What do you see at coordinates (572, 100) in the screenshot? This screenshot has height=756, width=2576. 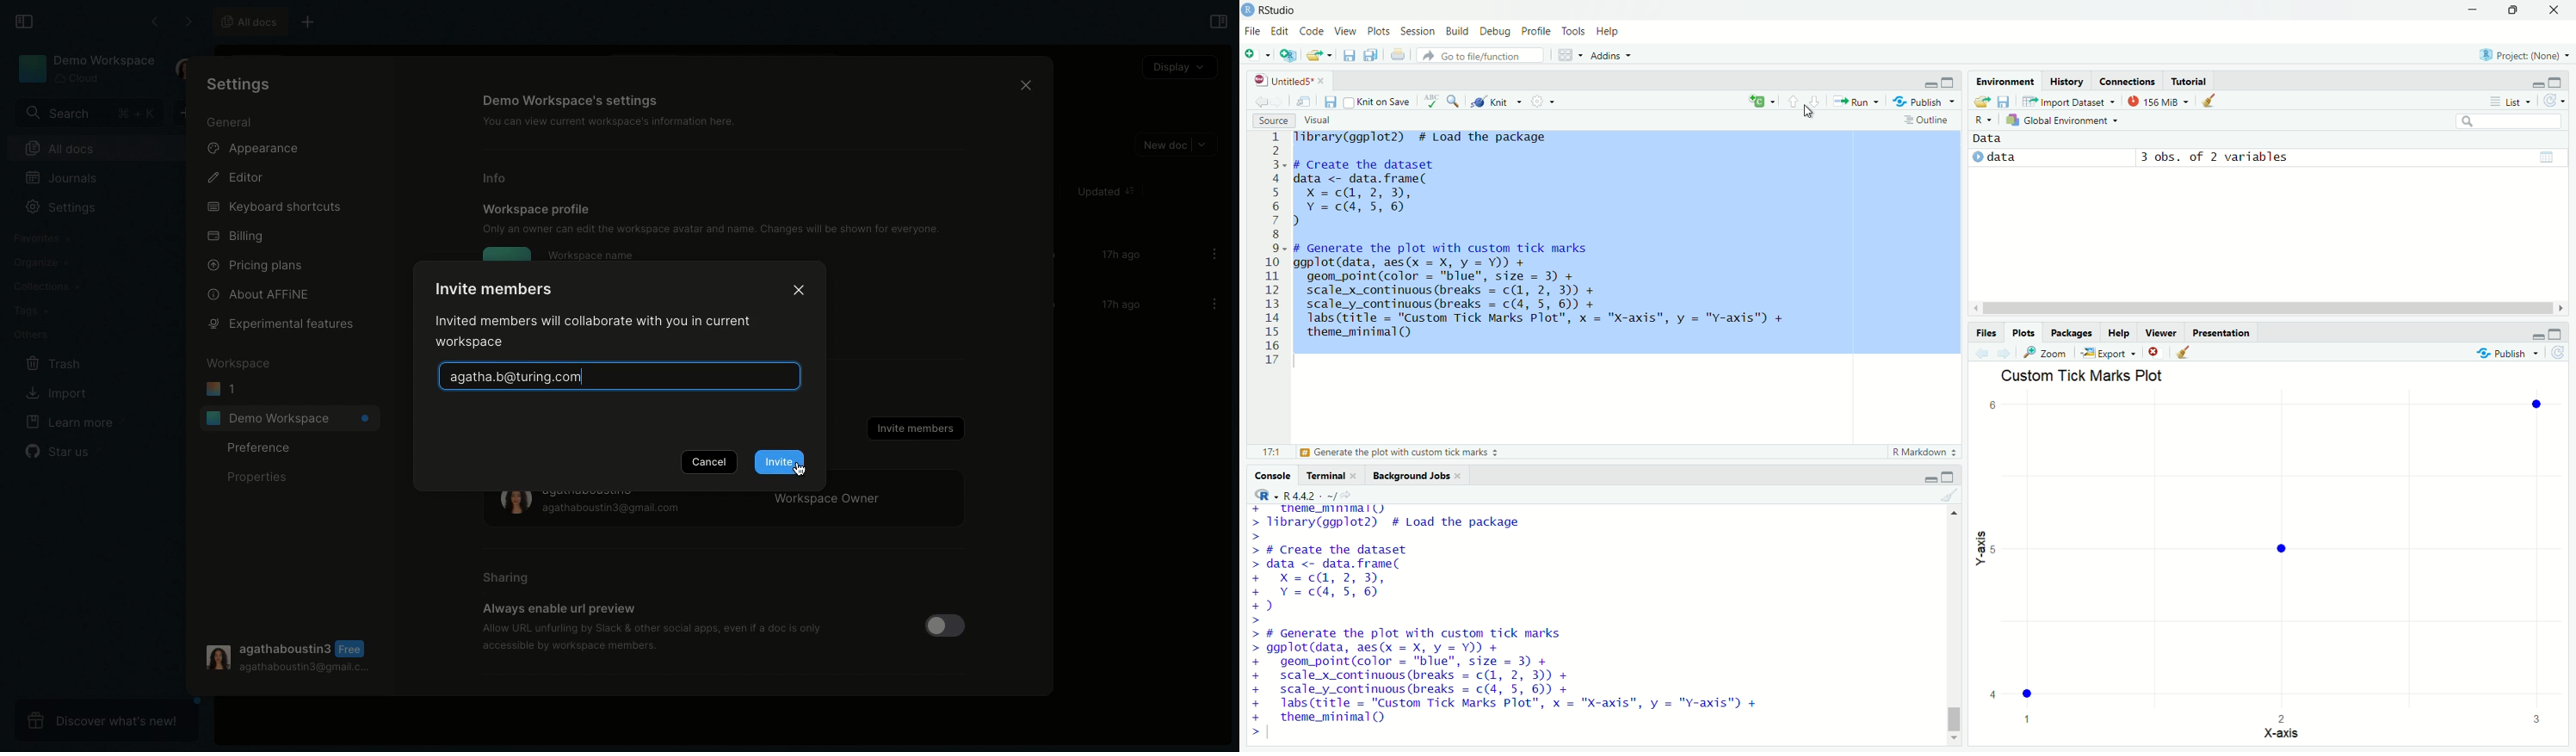 I see `Demo workspace's settings` at bounding box center [572, 100].